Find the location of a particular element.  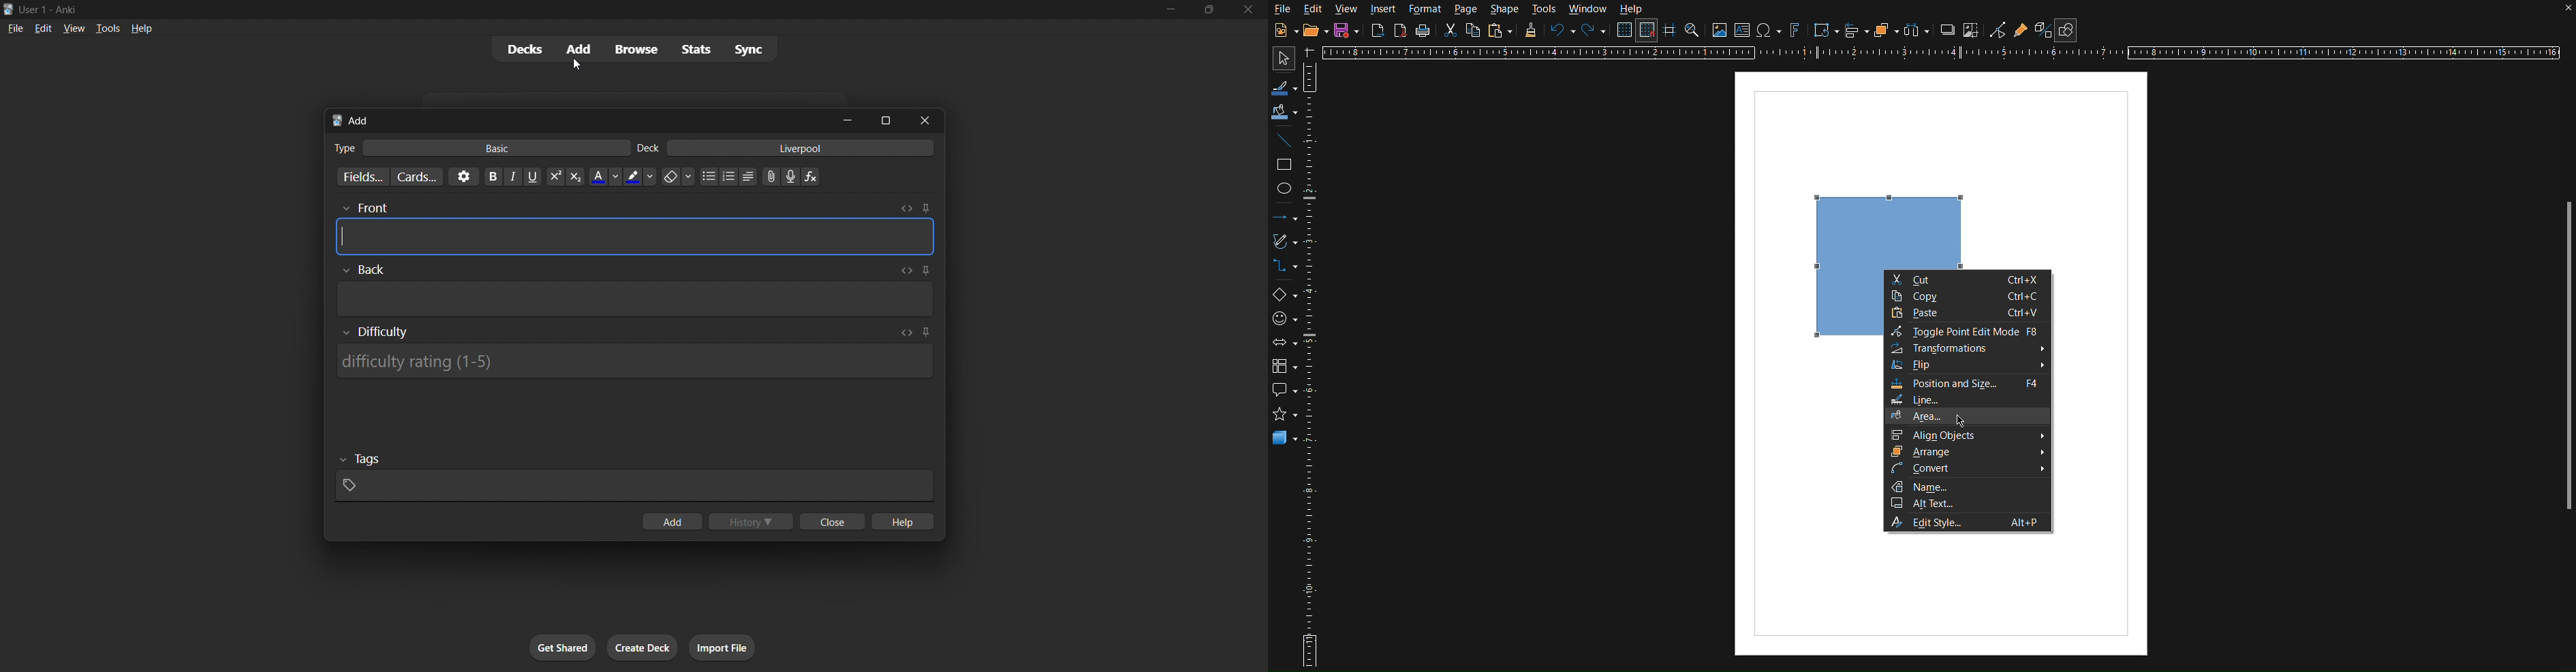

Open is located at coordinates (1312, 30).